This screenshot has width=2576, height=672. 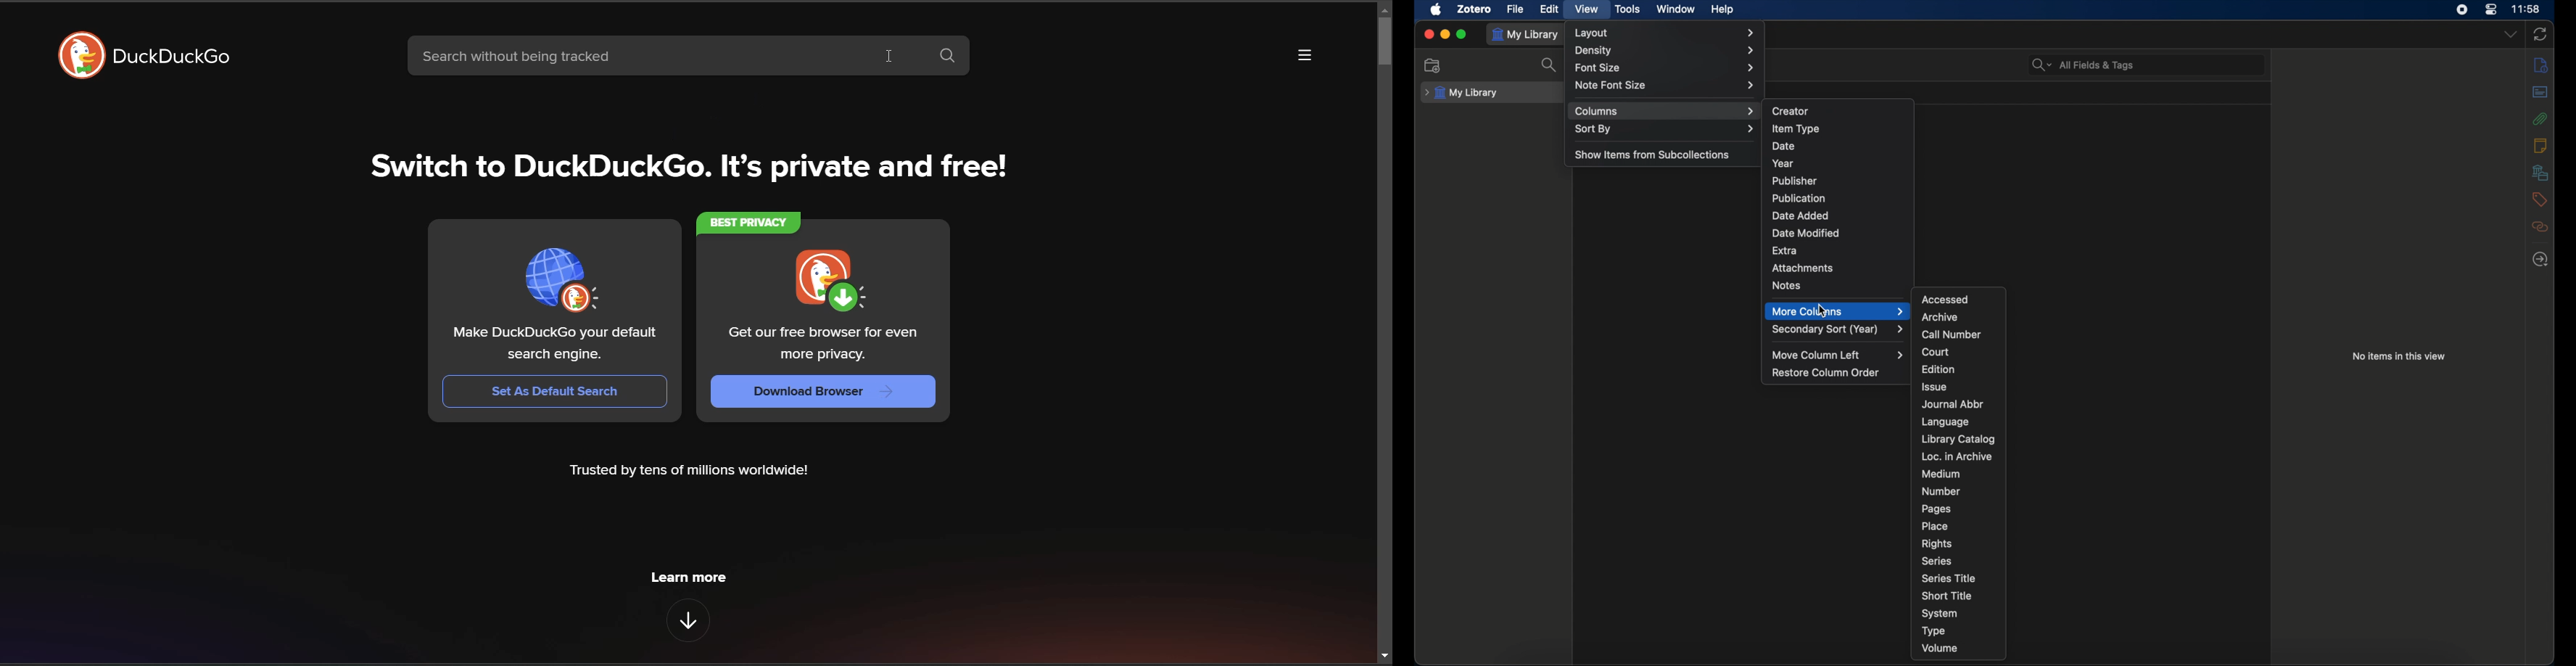 What do you see at coordinates (2540, 118) in the screenshot?
I see `attachments` at bounding box center [2540, 118].